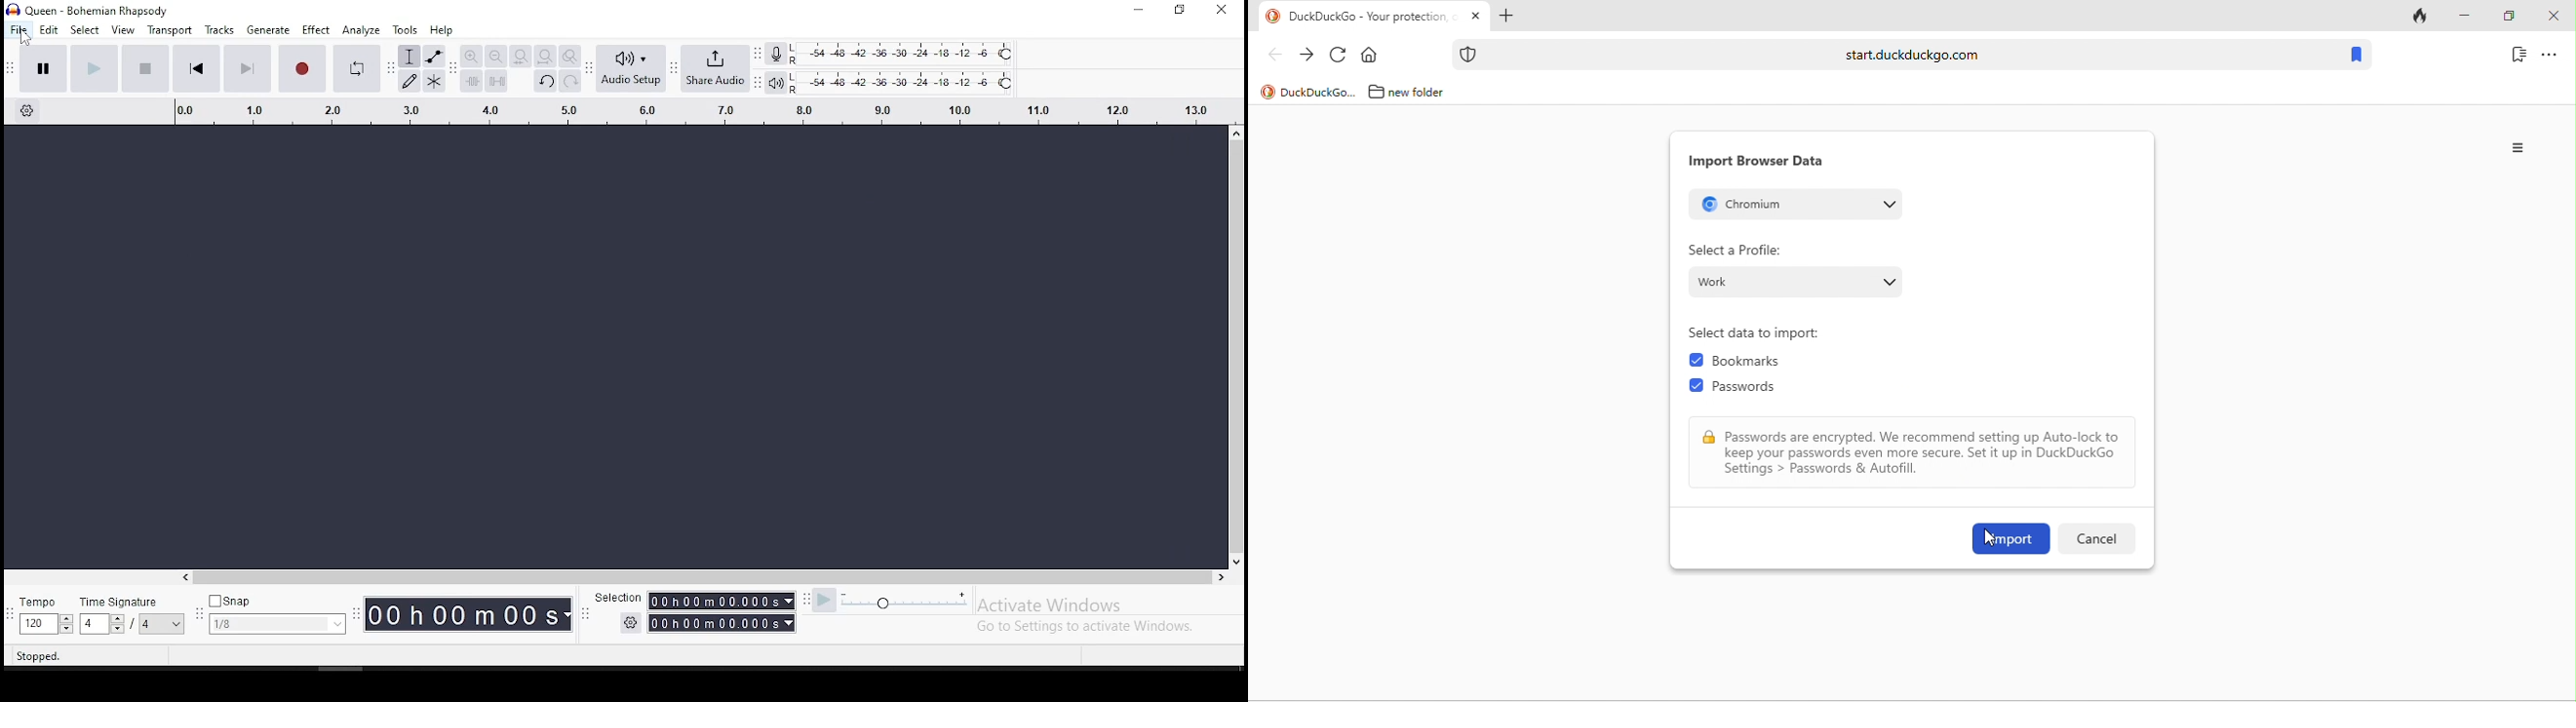  I want to click on Lock icon, so click(1709, 438).